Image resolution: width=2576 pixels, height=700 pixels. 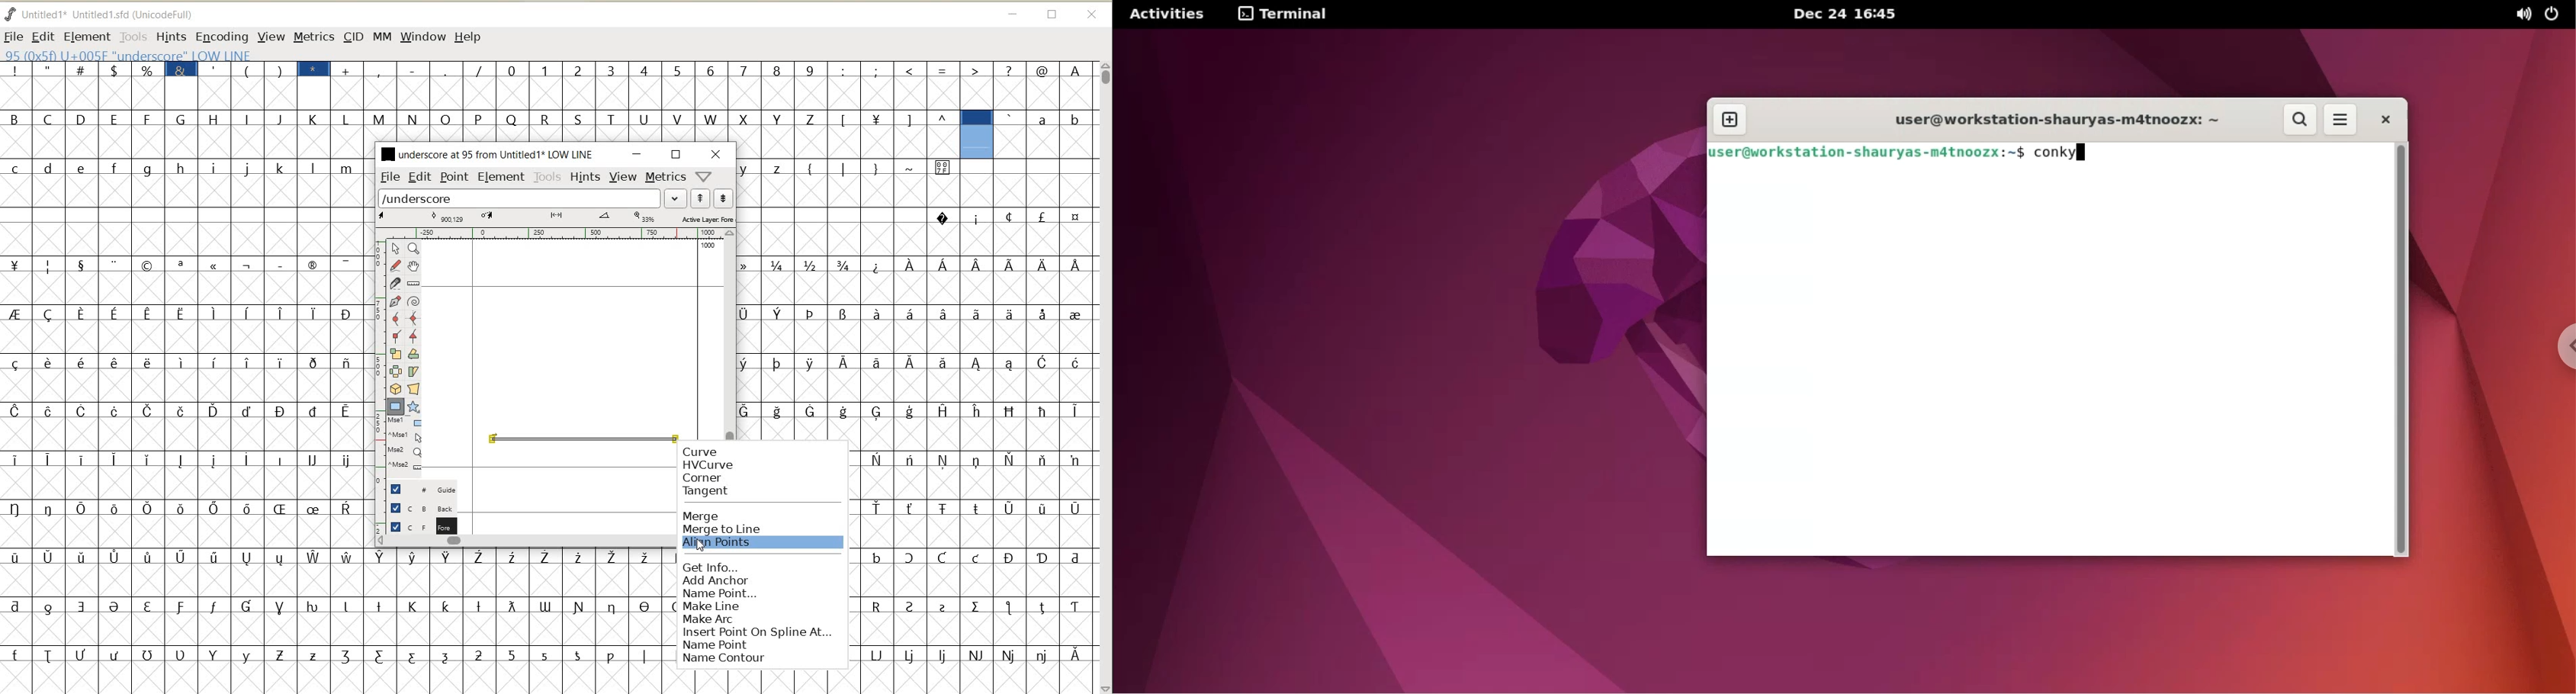 What do you see at coordinates (394, 283) in the screenshot?
I see `cut splines in two` at bounding box center [394, 283].